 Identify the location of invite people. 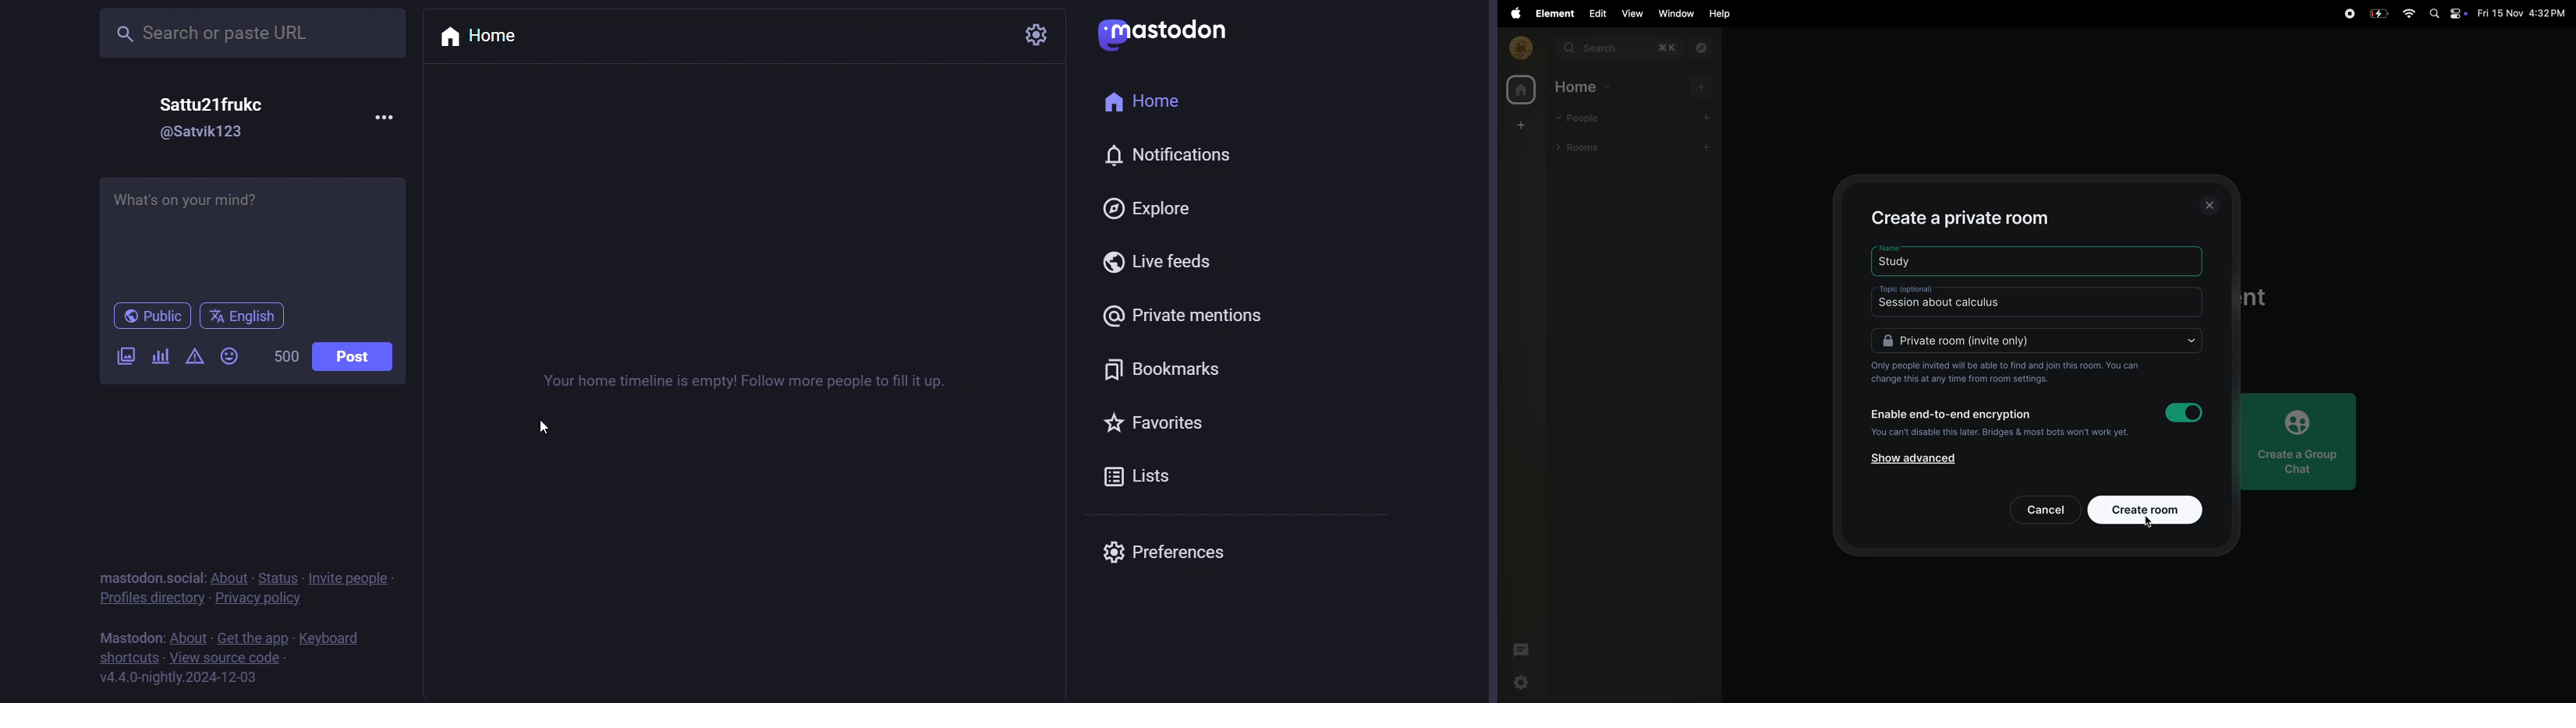
(363, 579).